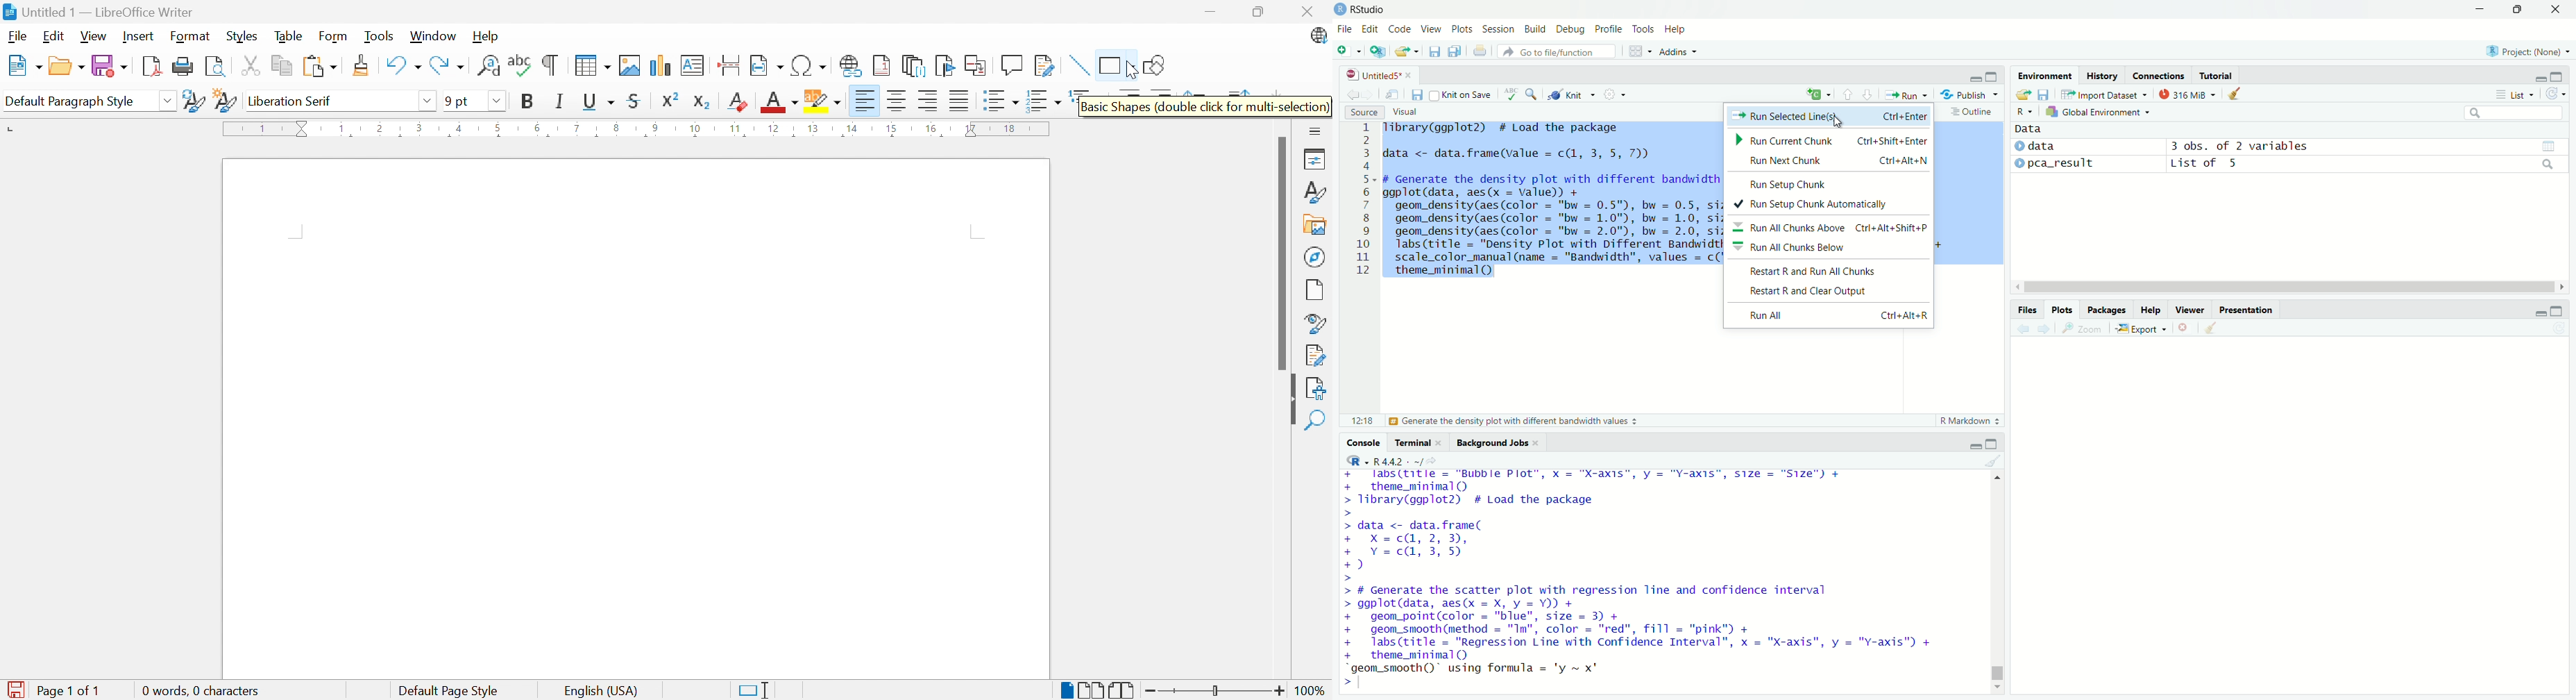 The width and height of the screenshot is (2576, 700). What do you see at coordinates (1370, 29) in the screenshot?
I see `Edit` at bounding box center [1370, 29].